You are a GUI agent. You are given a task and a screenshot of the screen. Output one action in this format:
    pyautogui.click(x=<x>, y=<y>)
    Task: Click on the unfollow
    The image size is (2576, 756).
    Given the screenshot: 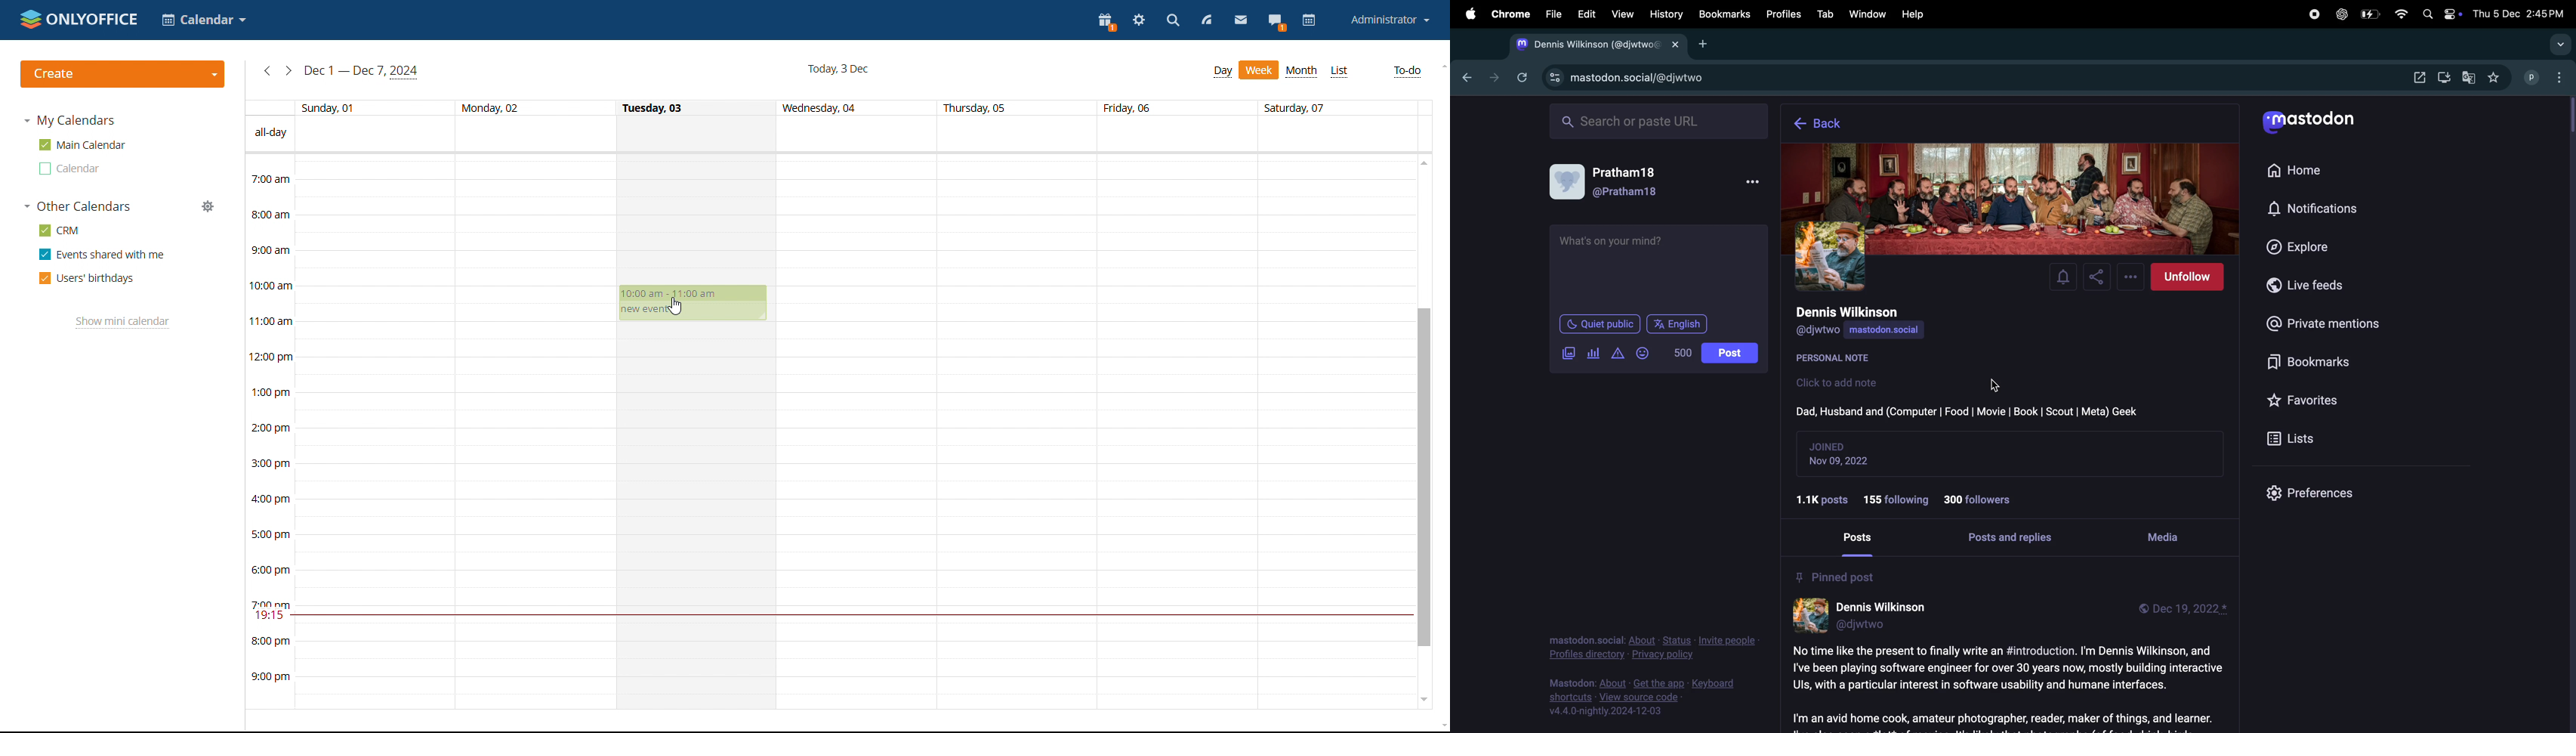 What is the action you would take?
    pyautogui.click(x=2187, y=278)
    